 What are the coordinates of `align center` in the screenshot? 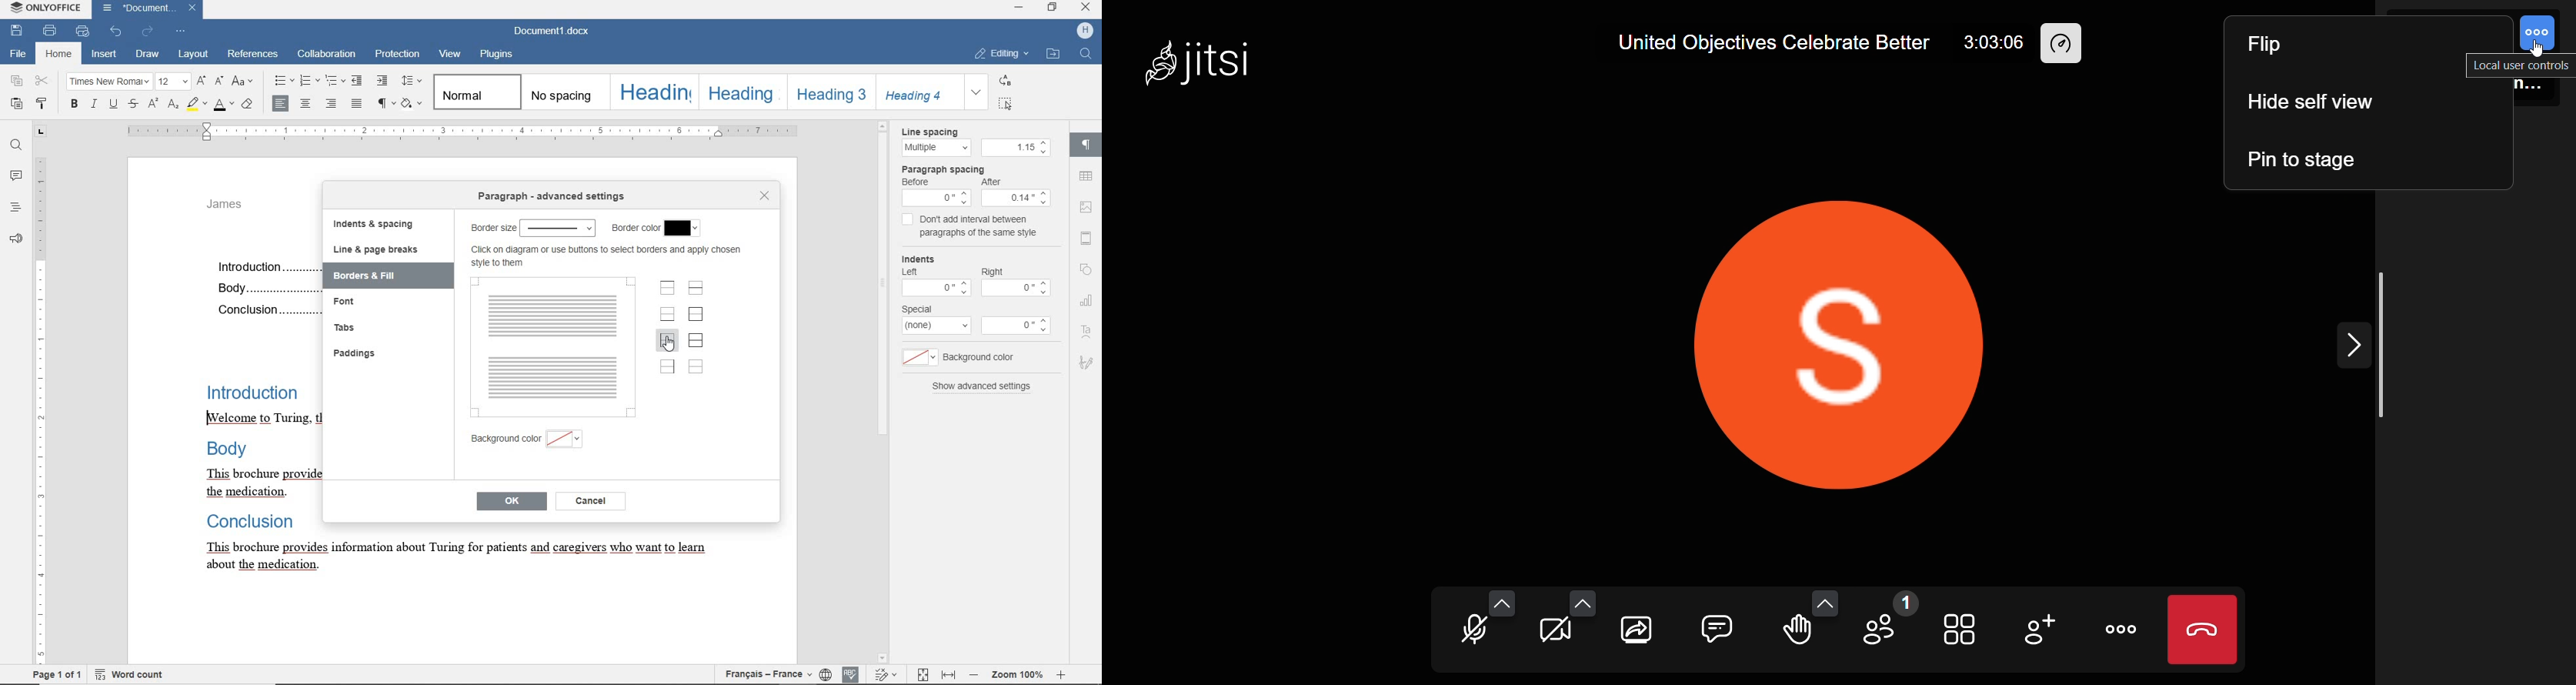 It's located at (279, 102).